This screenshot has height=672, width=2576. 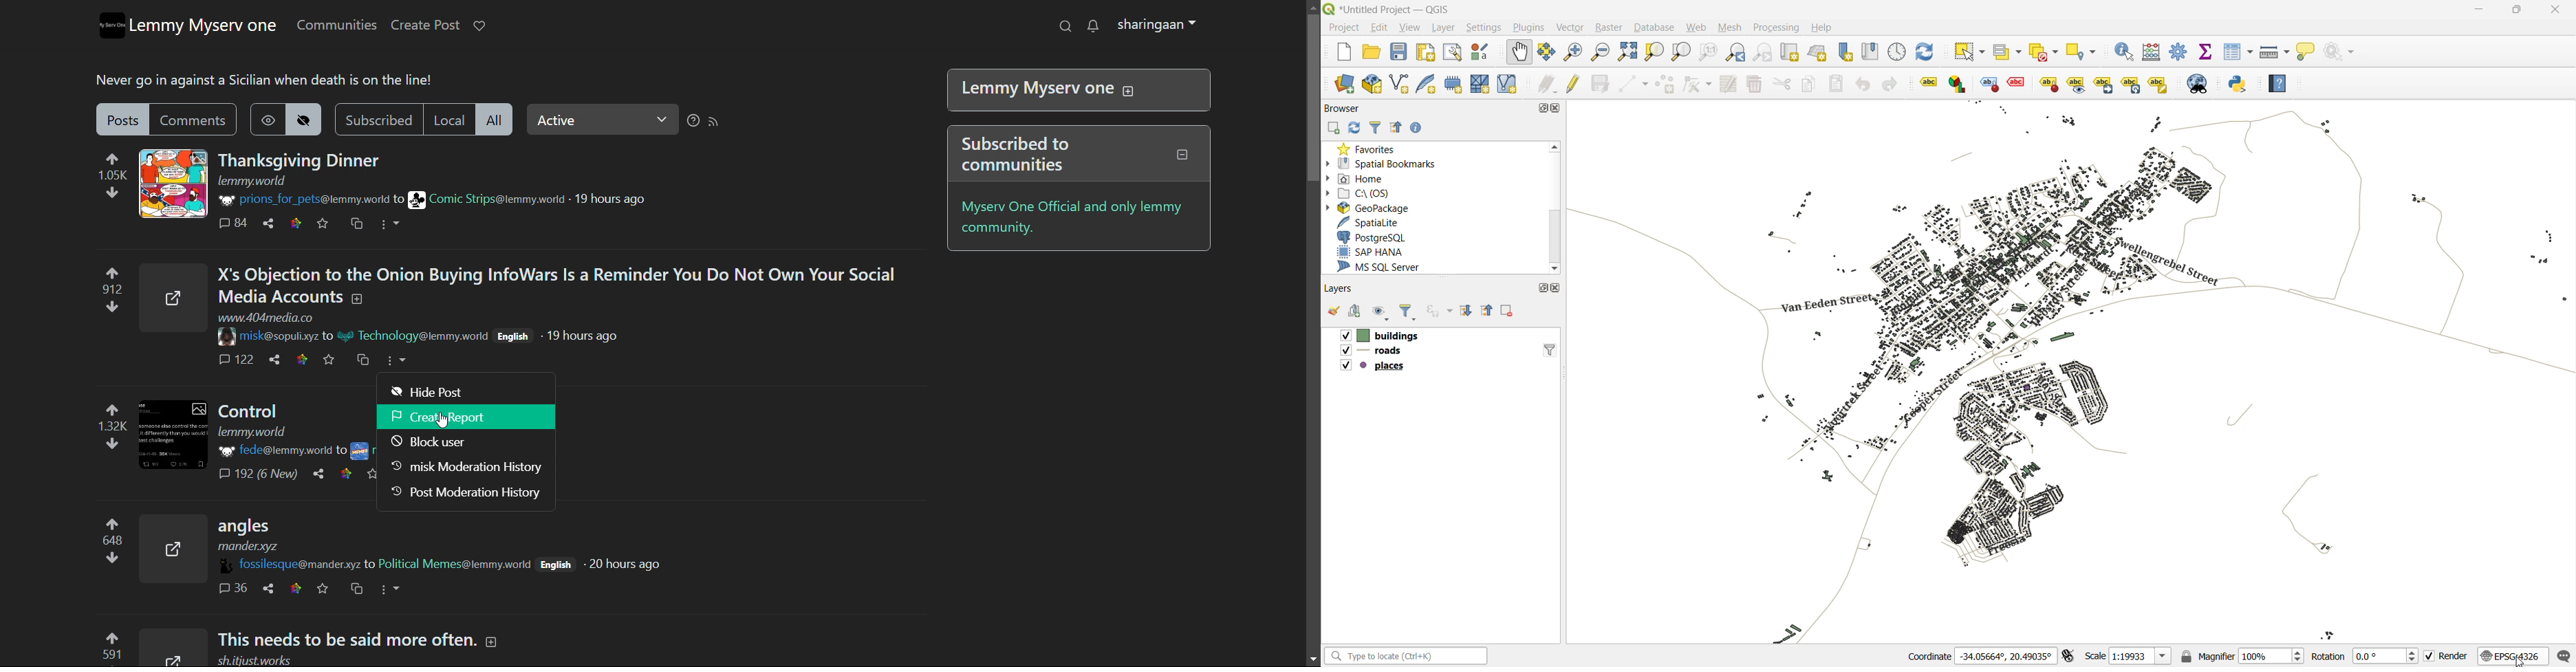 What do you see at coordinates (1361, 177) in the screenshot?
I see `home` at bounding box center [1361, 177].